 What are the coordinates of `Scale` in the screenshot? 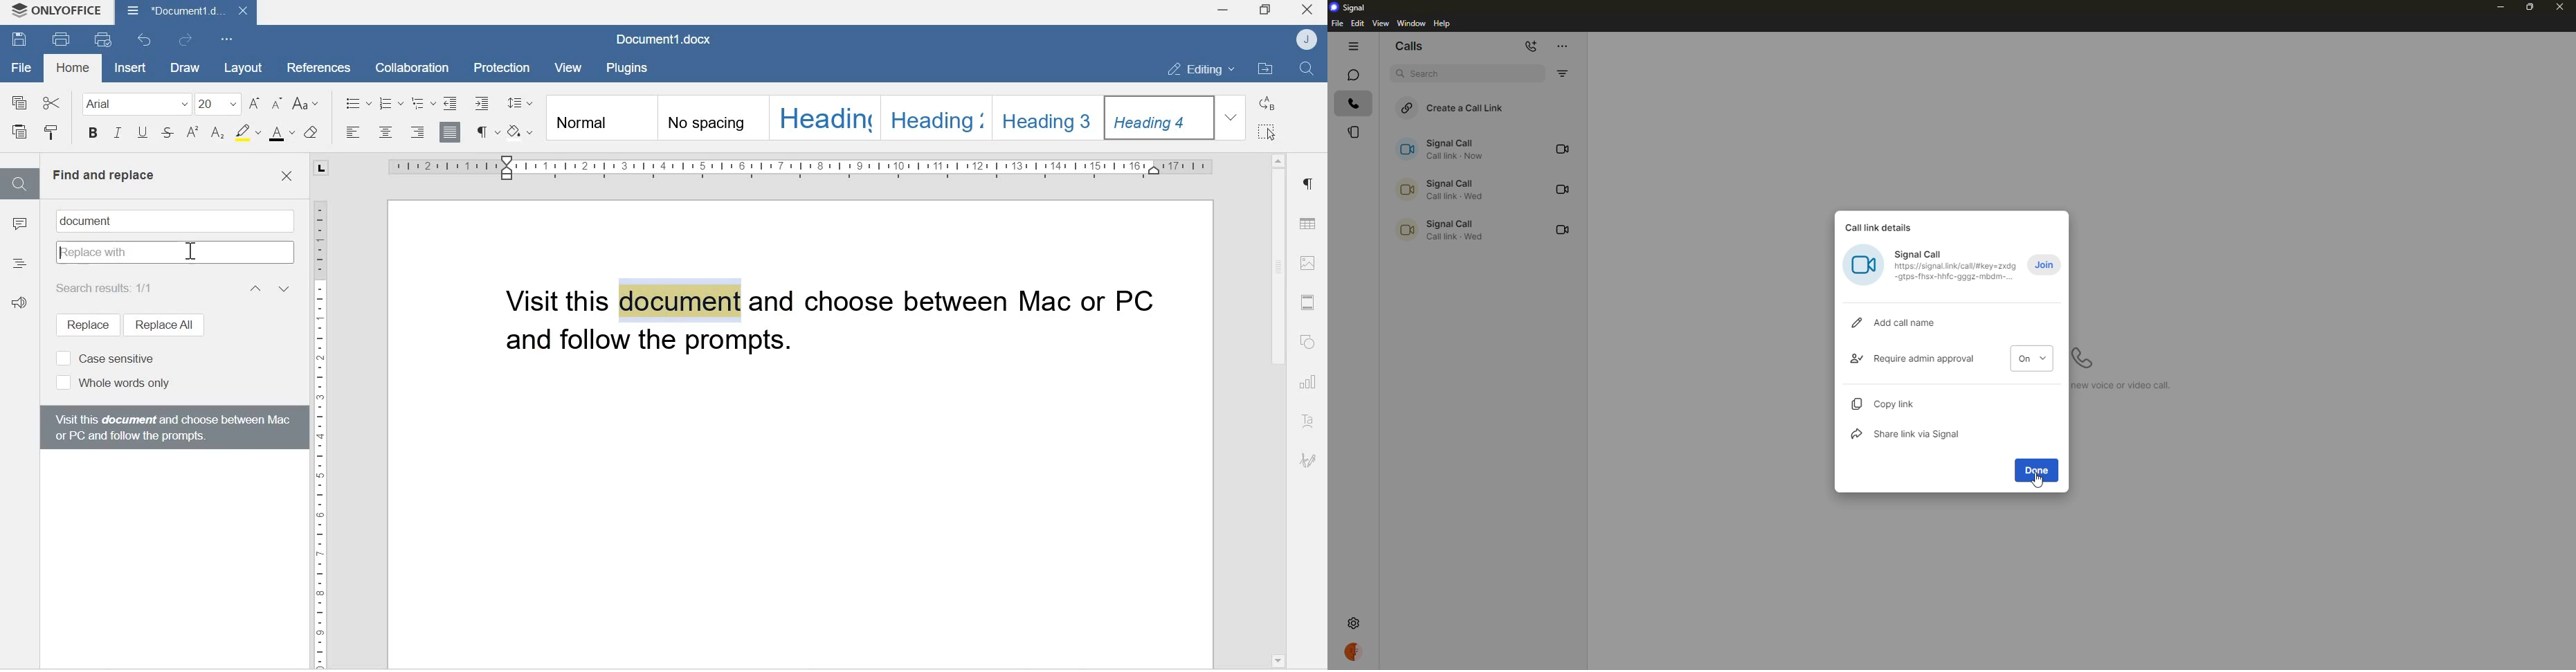 It's located at (320, 424).